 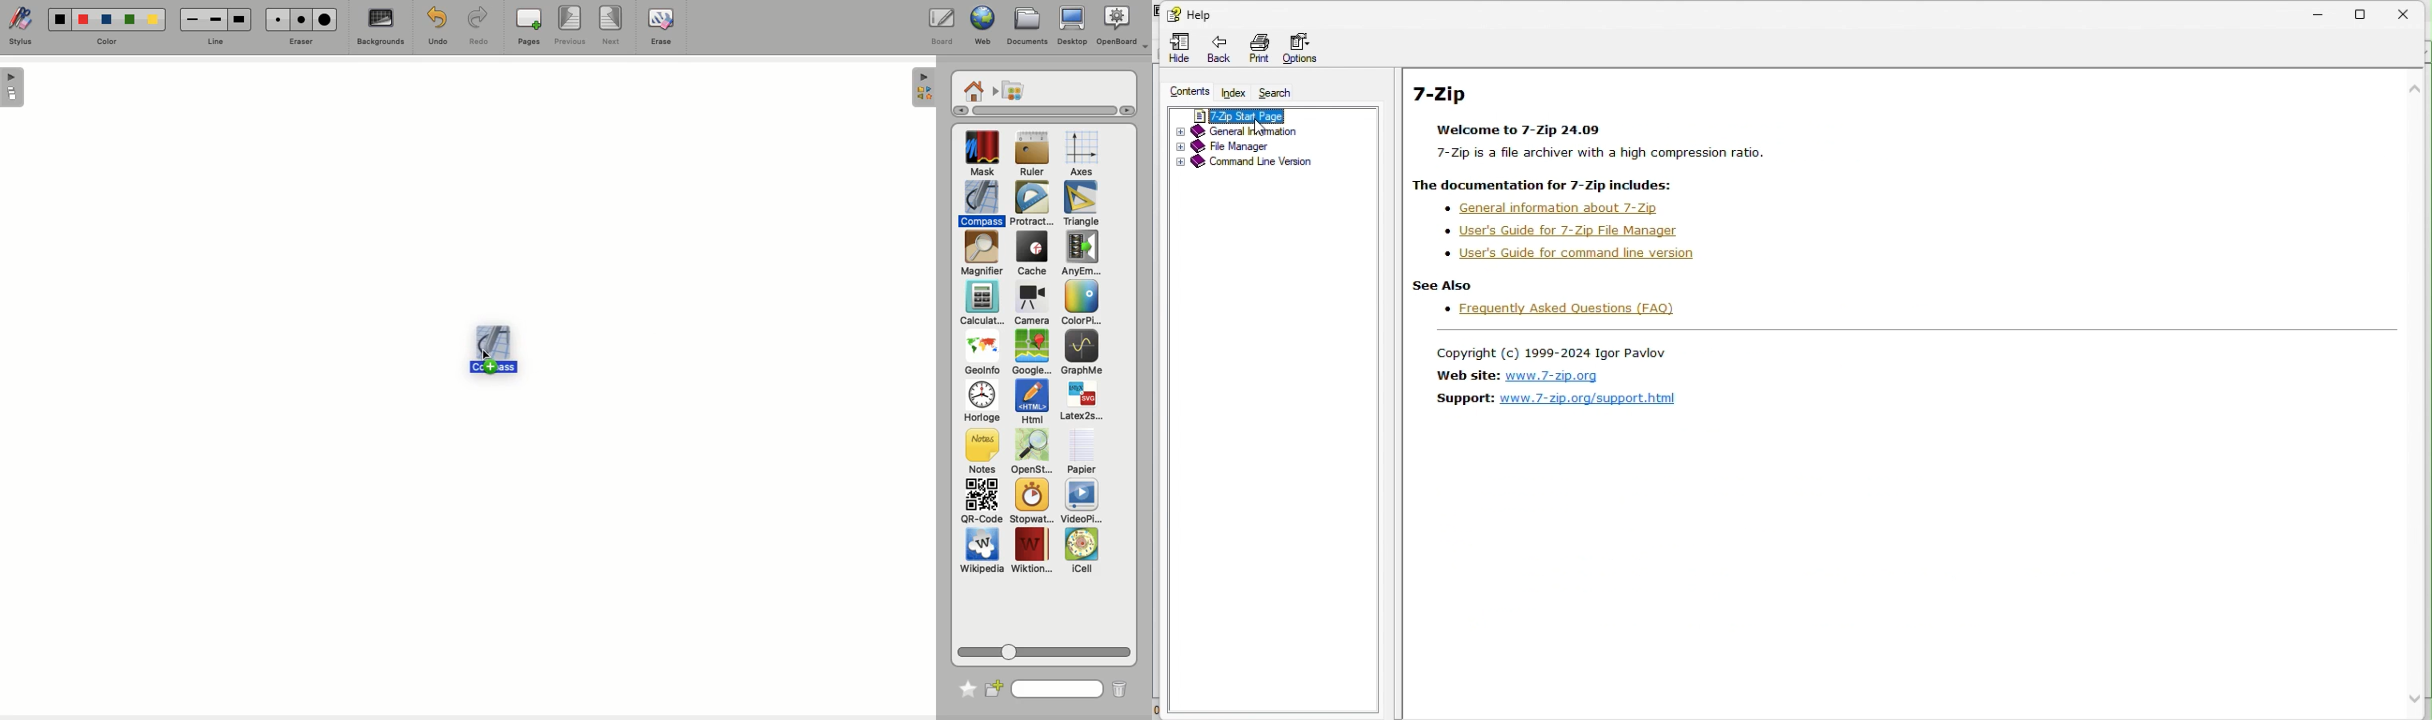 What do you see at coordinates (1032, 551) in the screenshot?
I see `Wiktion` at bounding box center [1032, 551].